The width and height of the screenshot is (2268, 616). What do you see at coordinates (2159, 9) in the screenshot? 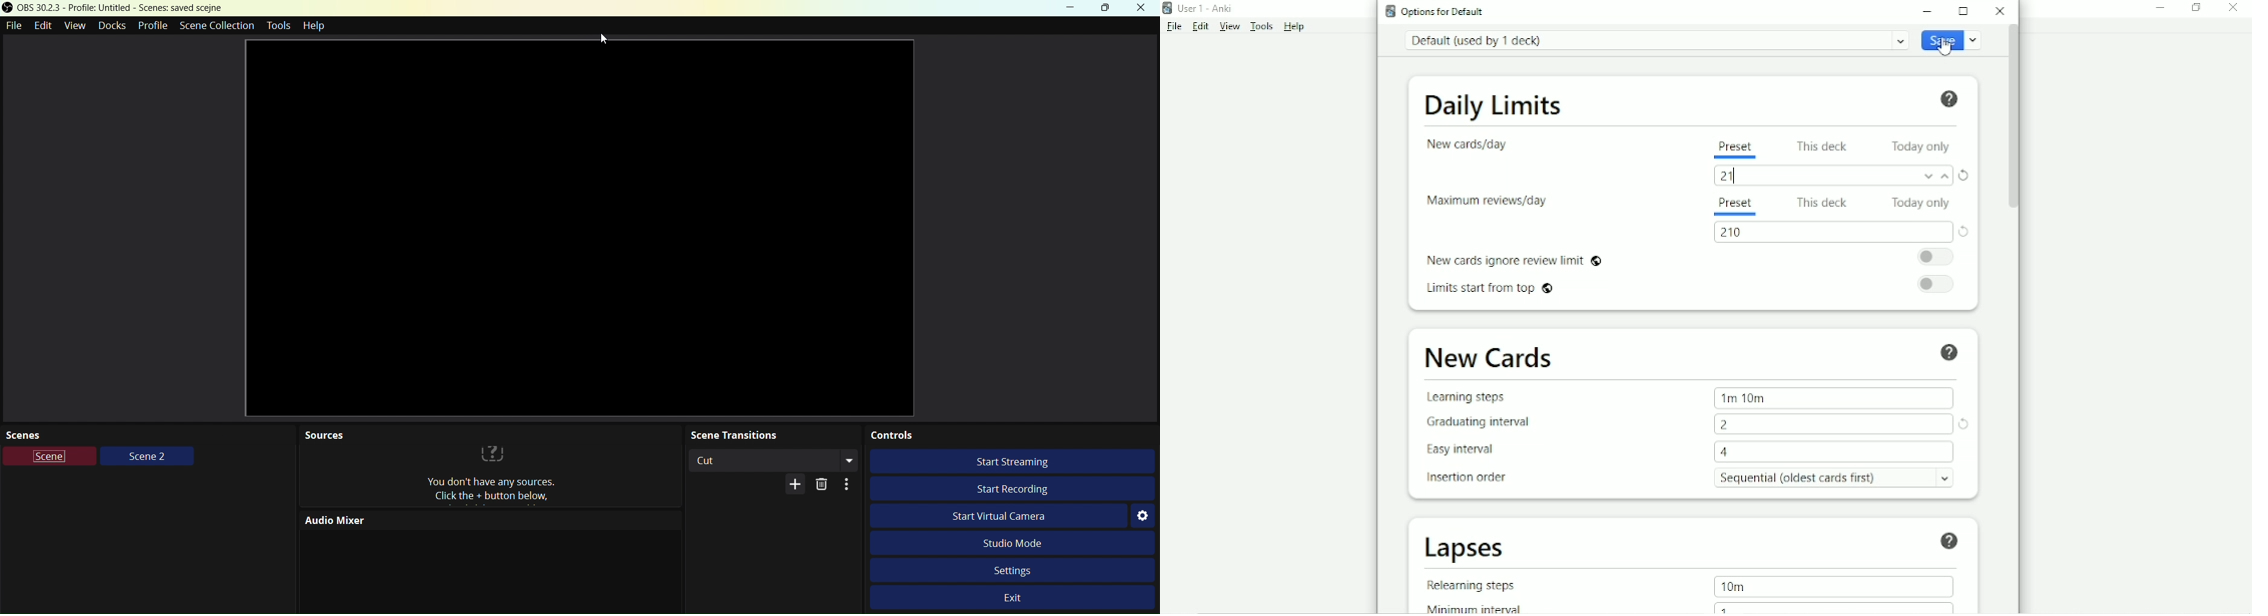
I see `Minimize` at bounding box center [2159, 9].